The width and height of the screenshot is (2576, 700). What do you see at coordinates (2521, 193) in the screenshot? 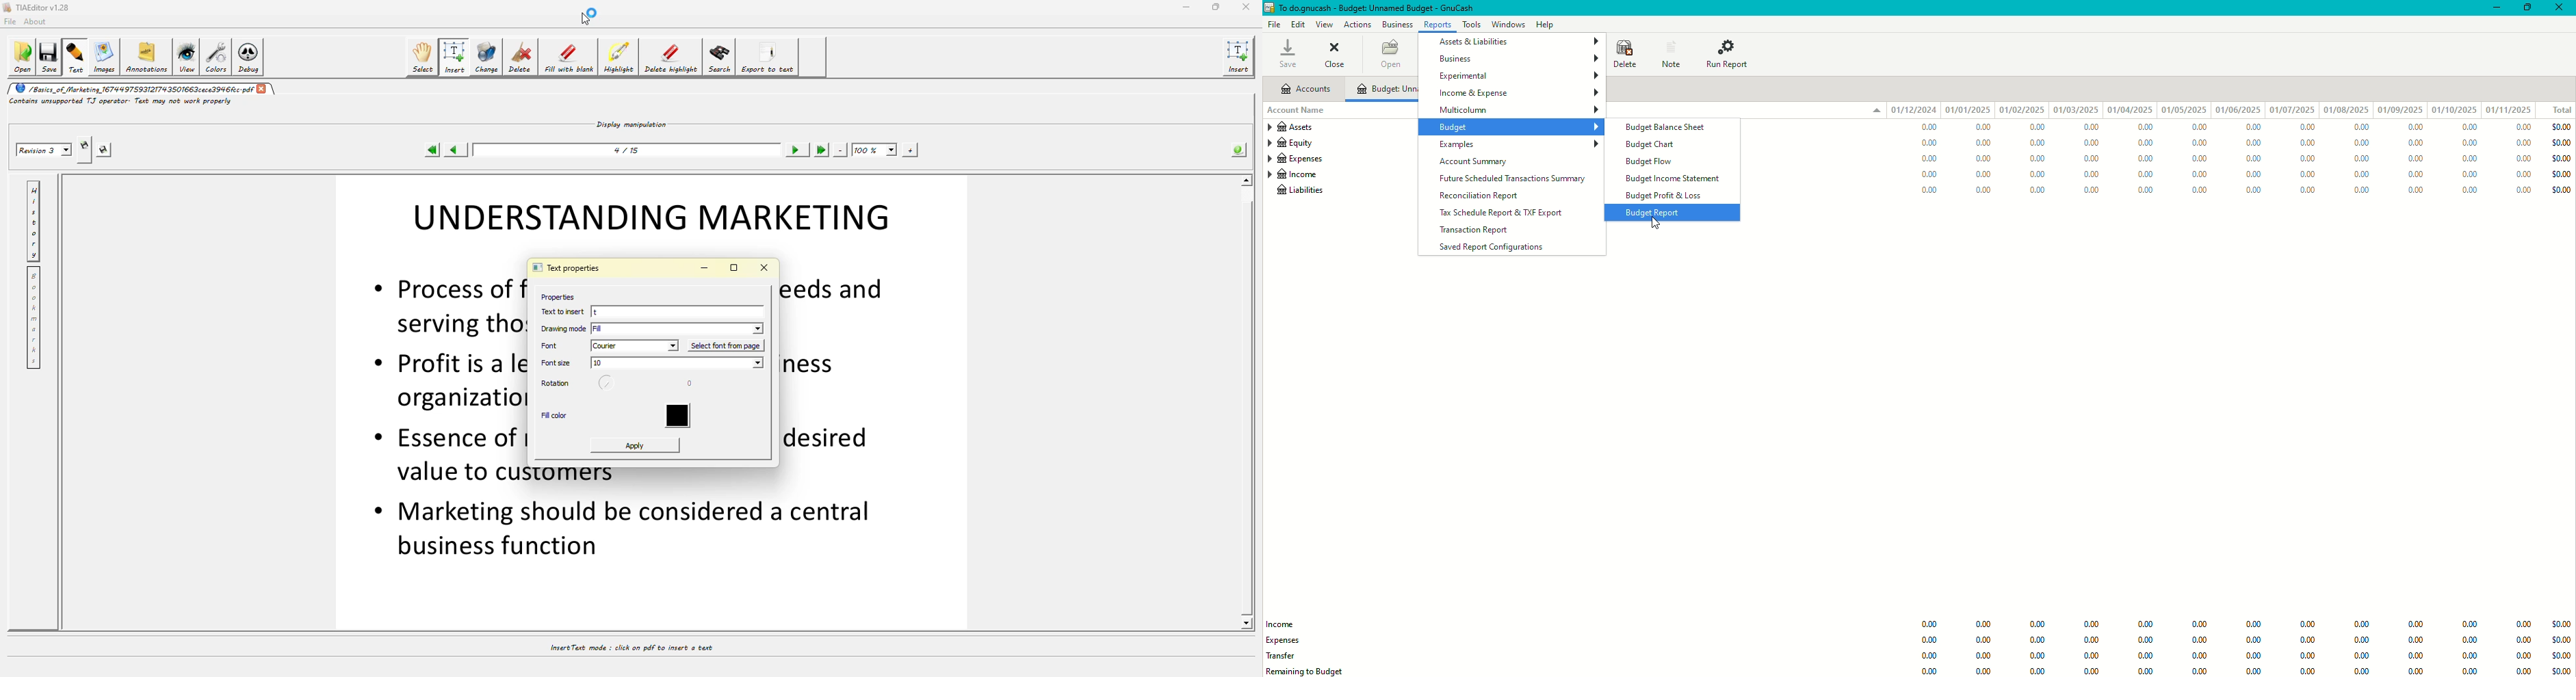
I see `0.00` at bounding box center [2521, 193].